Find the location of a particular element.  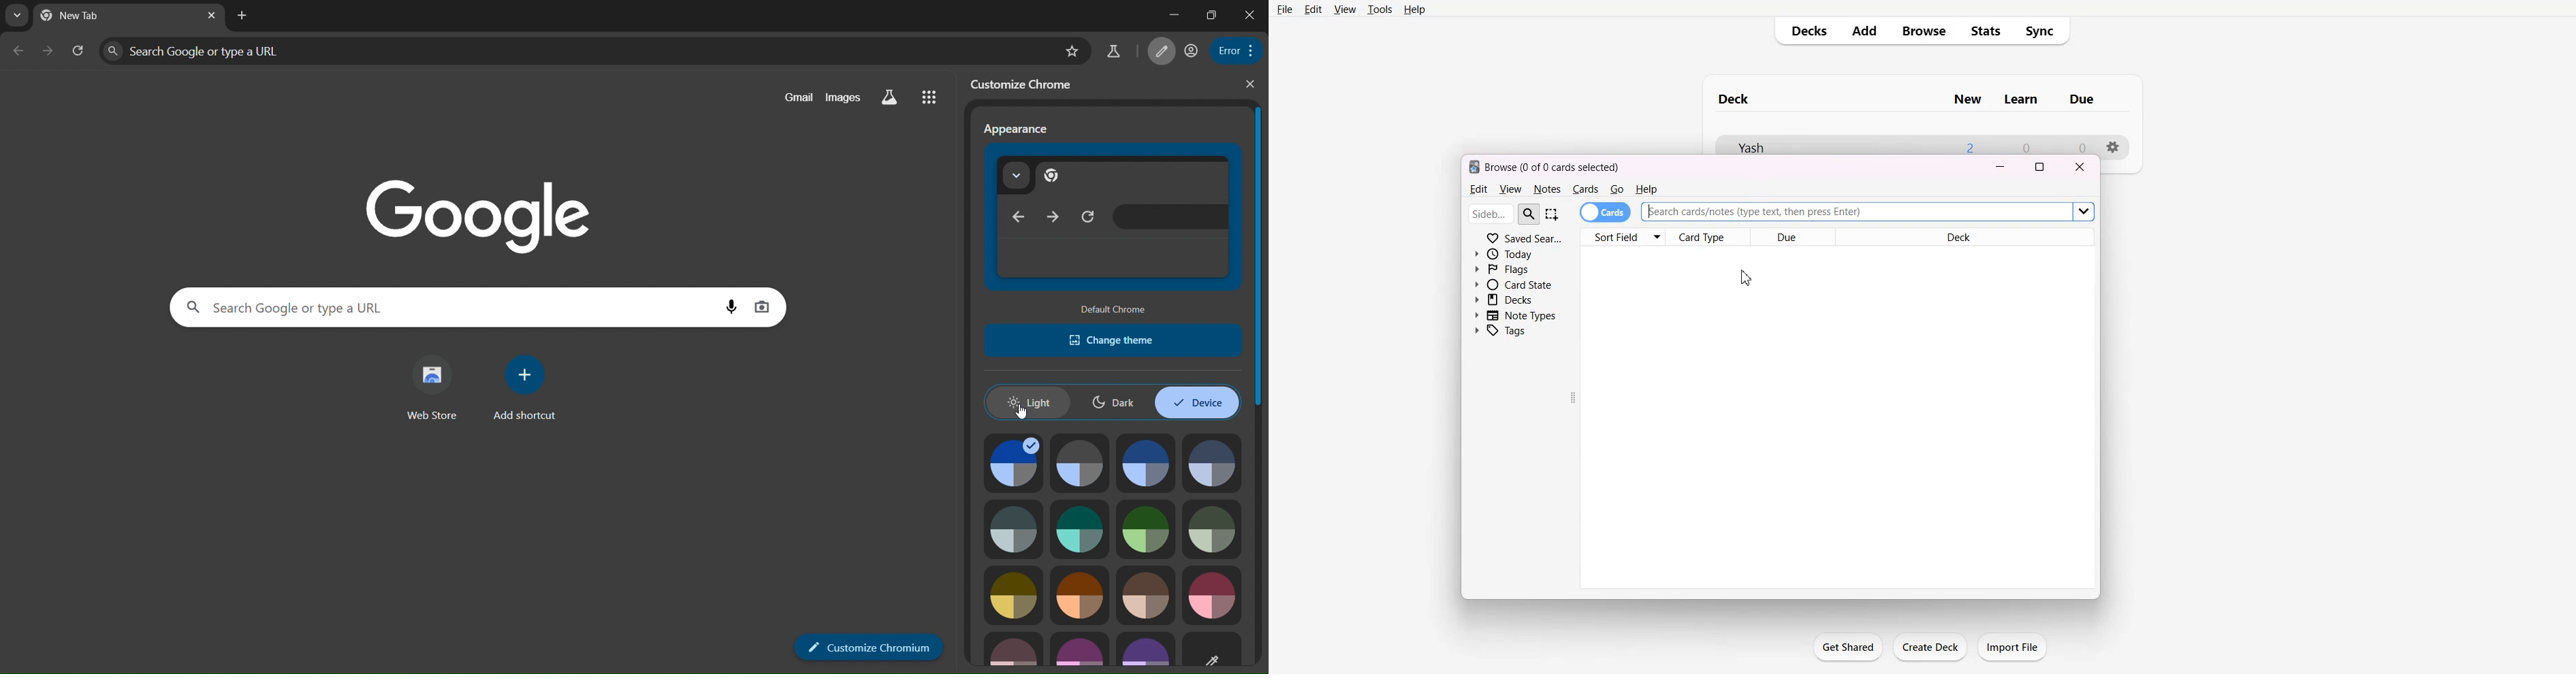

Flags is located at coordinates (1511, 270).